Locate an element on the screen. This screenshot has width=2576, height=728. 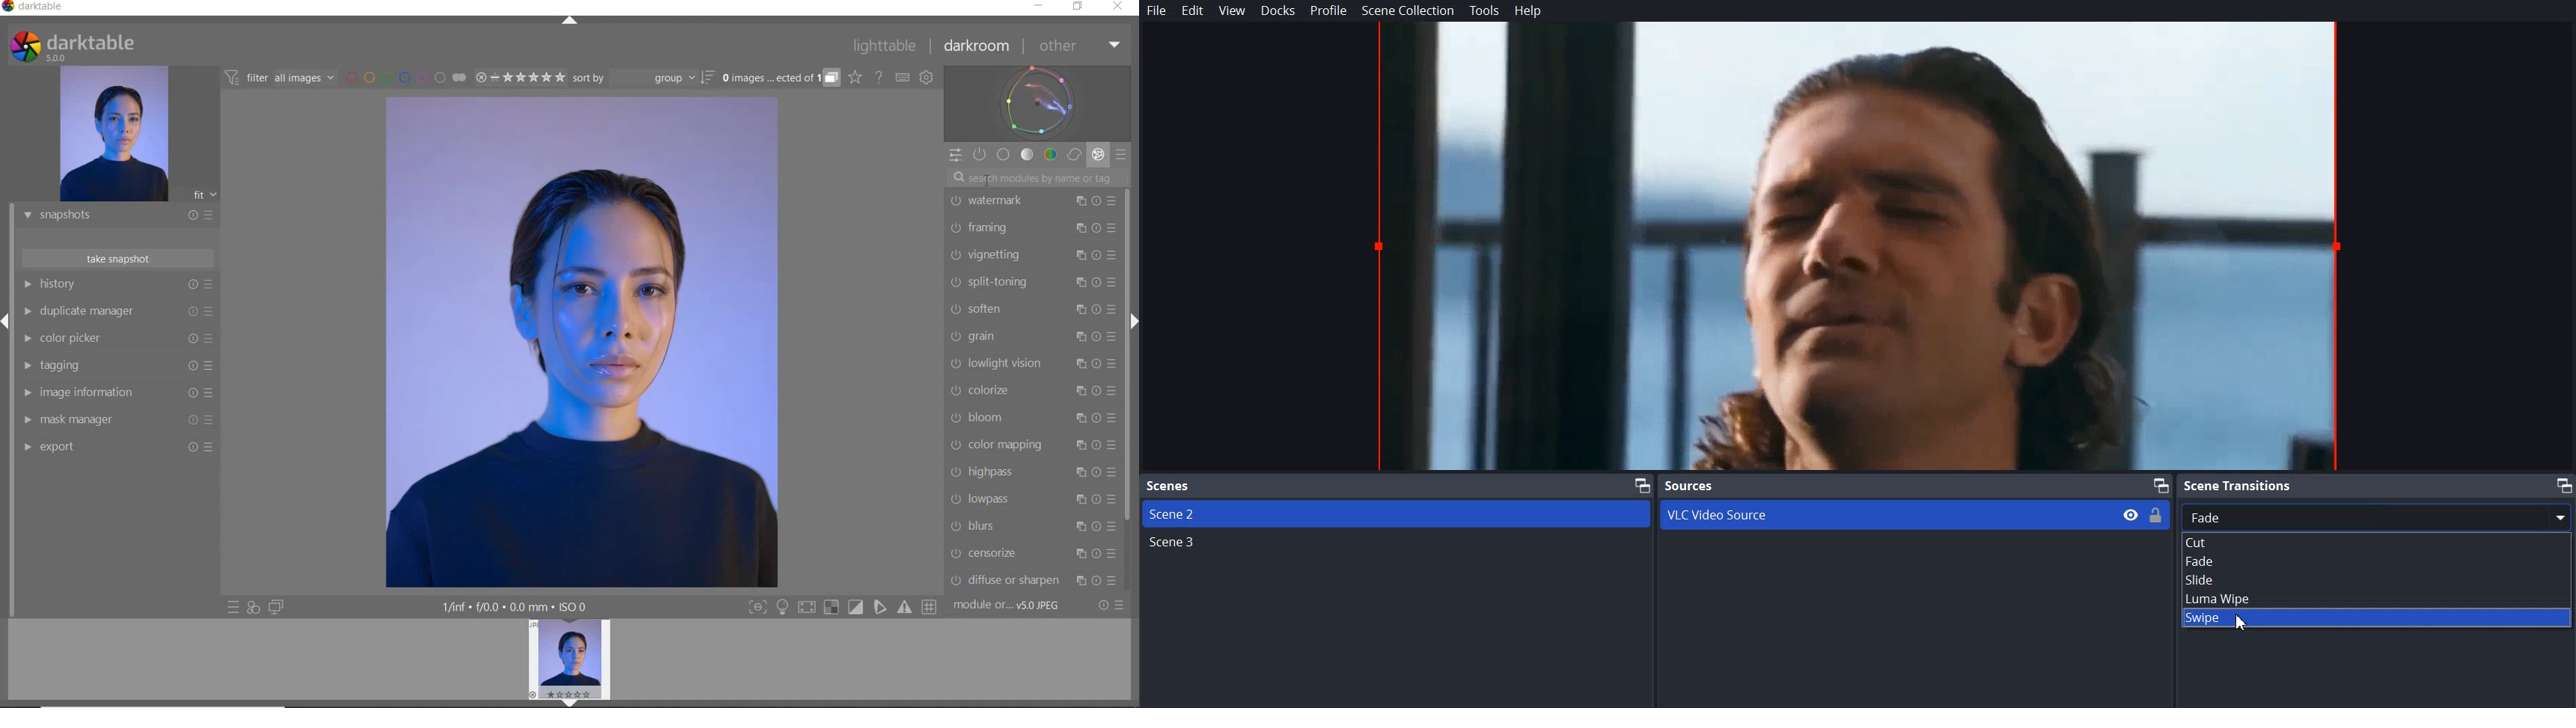
Cursor is located at coordinates (2242, 625).